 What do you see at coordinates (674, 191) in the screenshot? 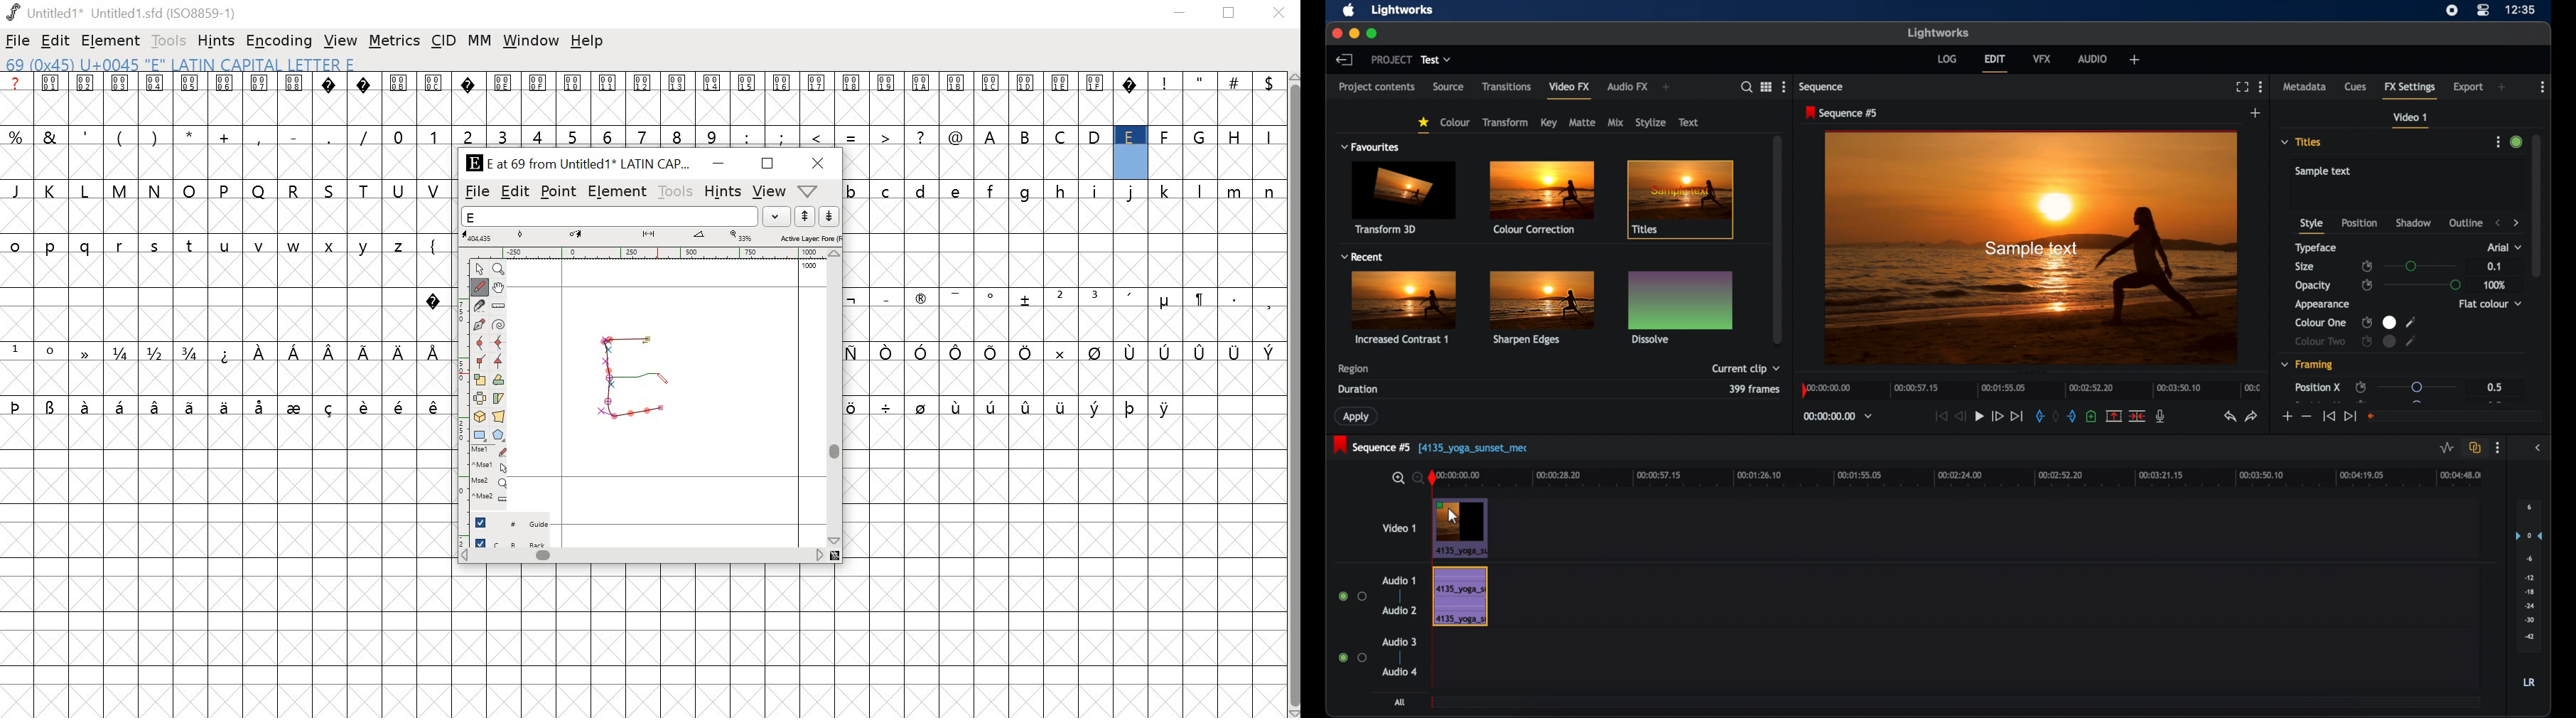
I see `tools` at bounding box center [674, 191].